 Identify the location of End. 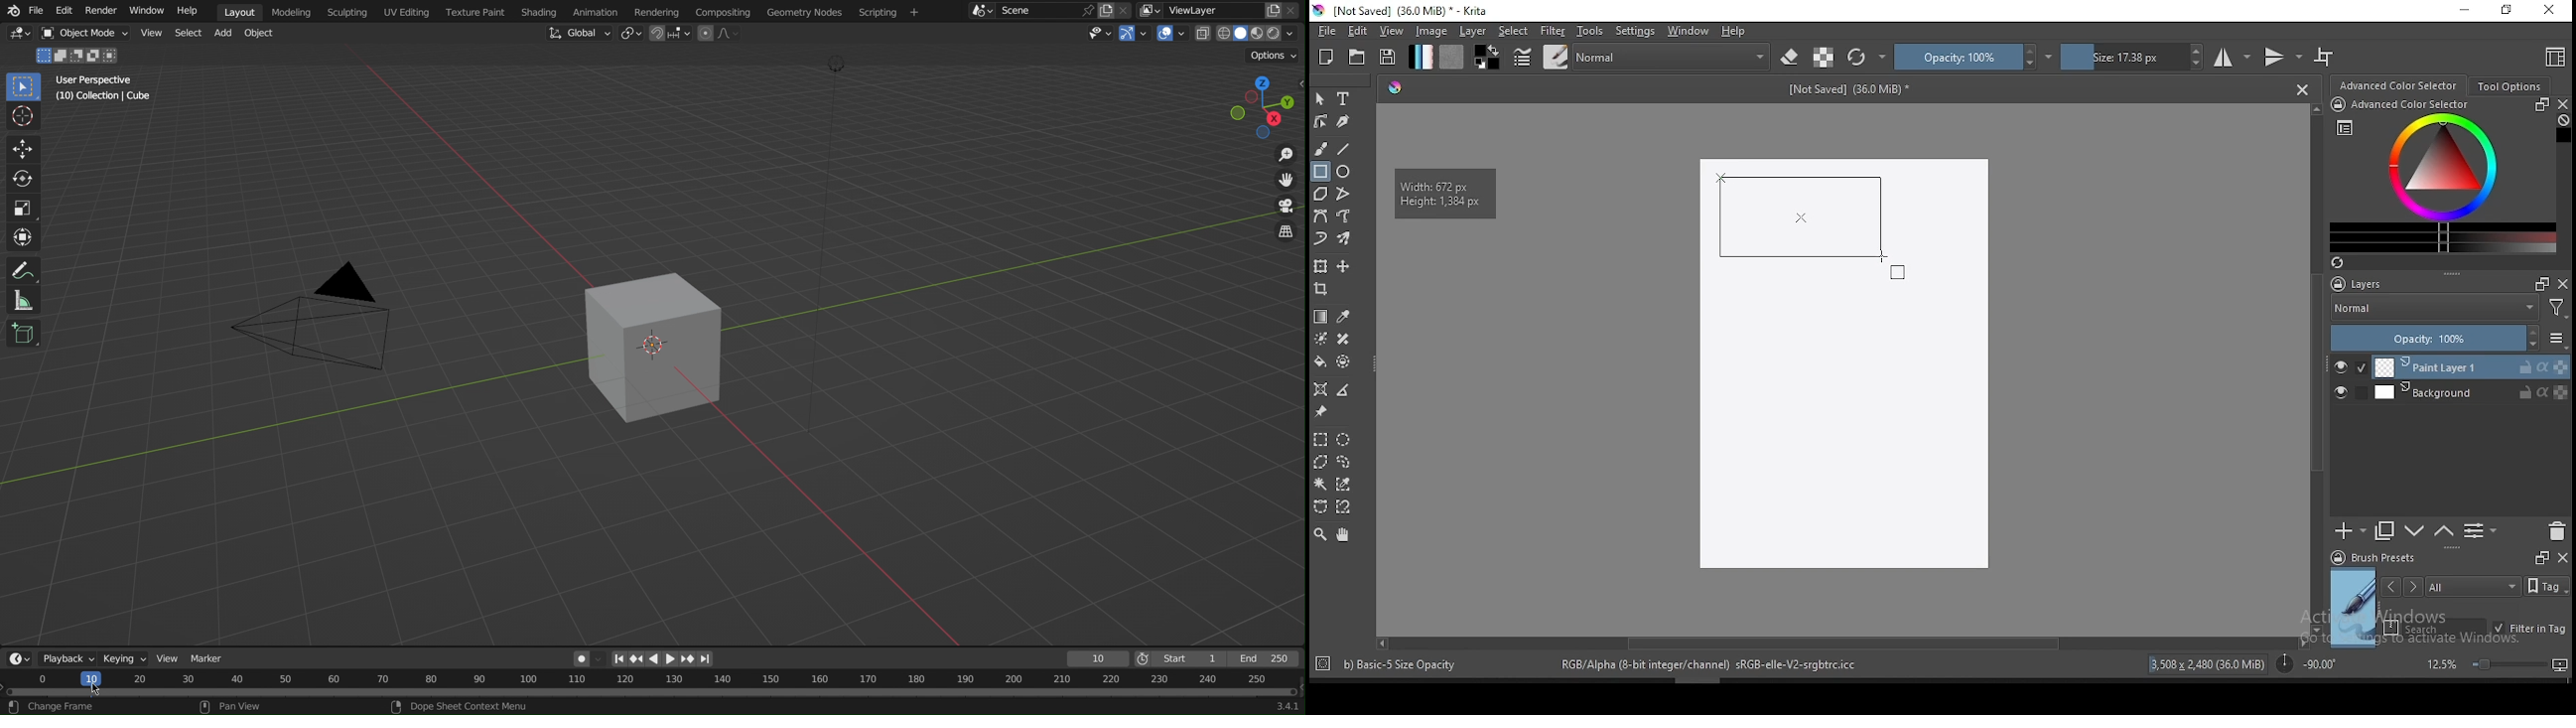
(1269, 658).